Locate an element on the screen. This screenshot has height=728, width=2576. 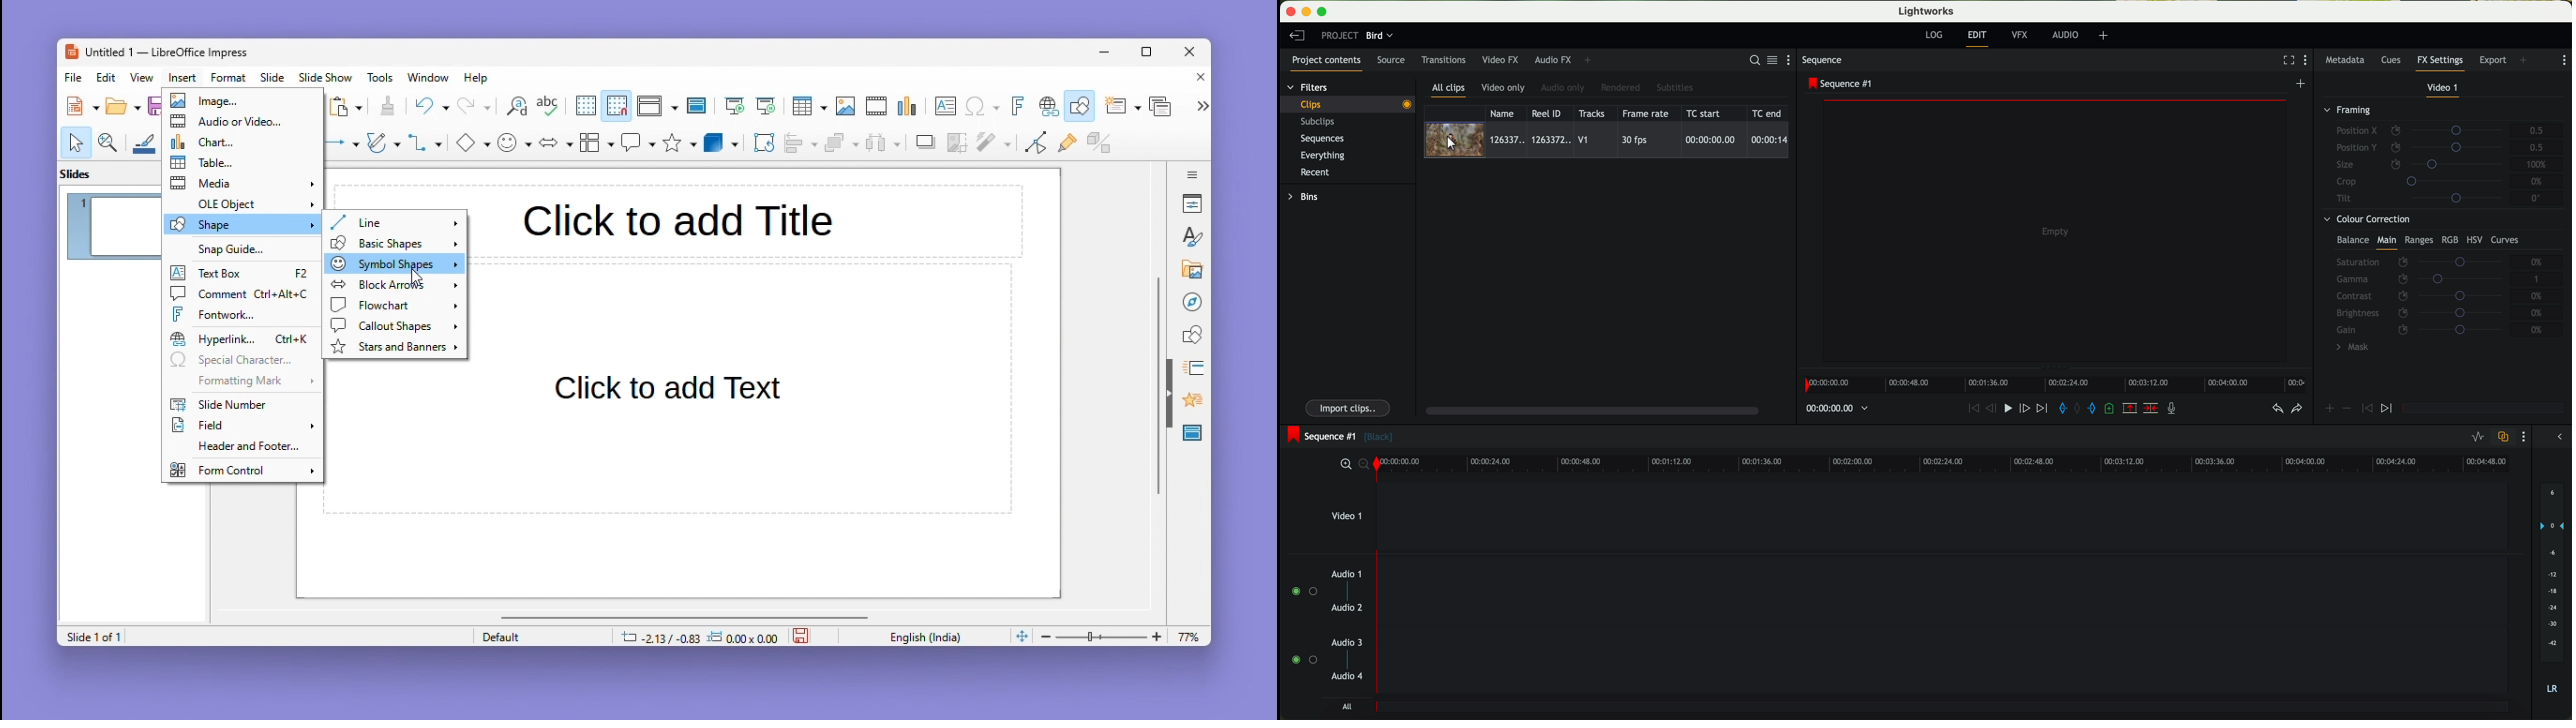
Symbol is located at coordinates (516, 142).